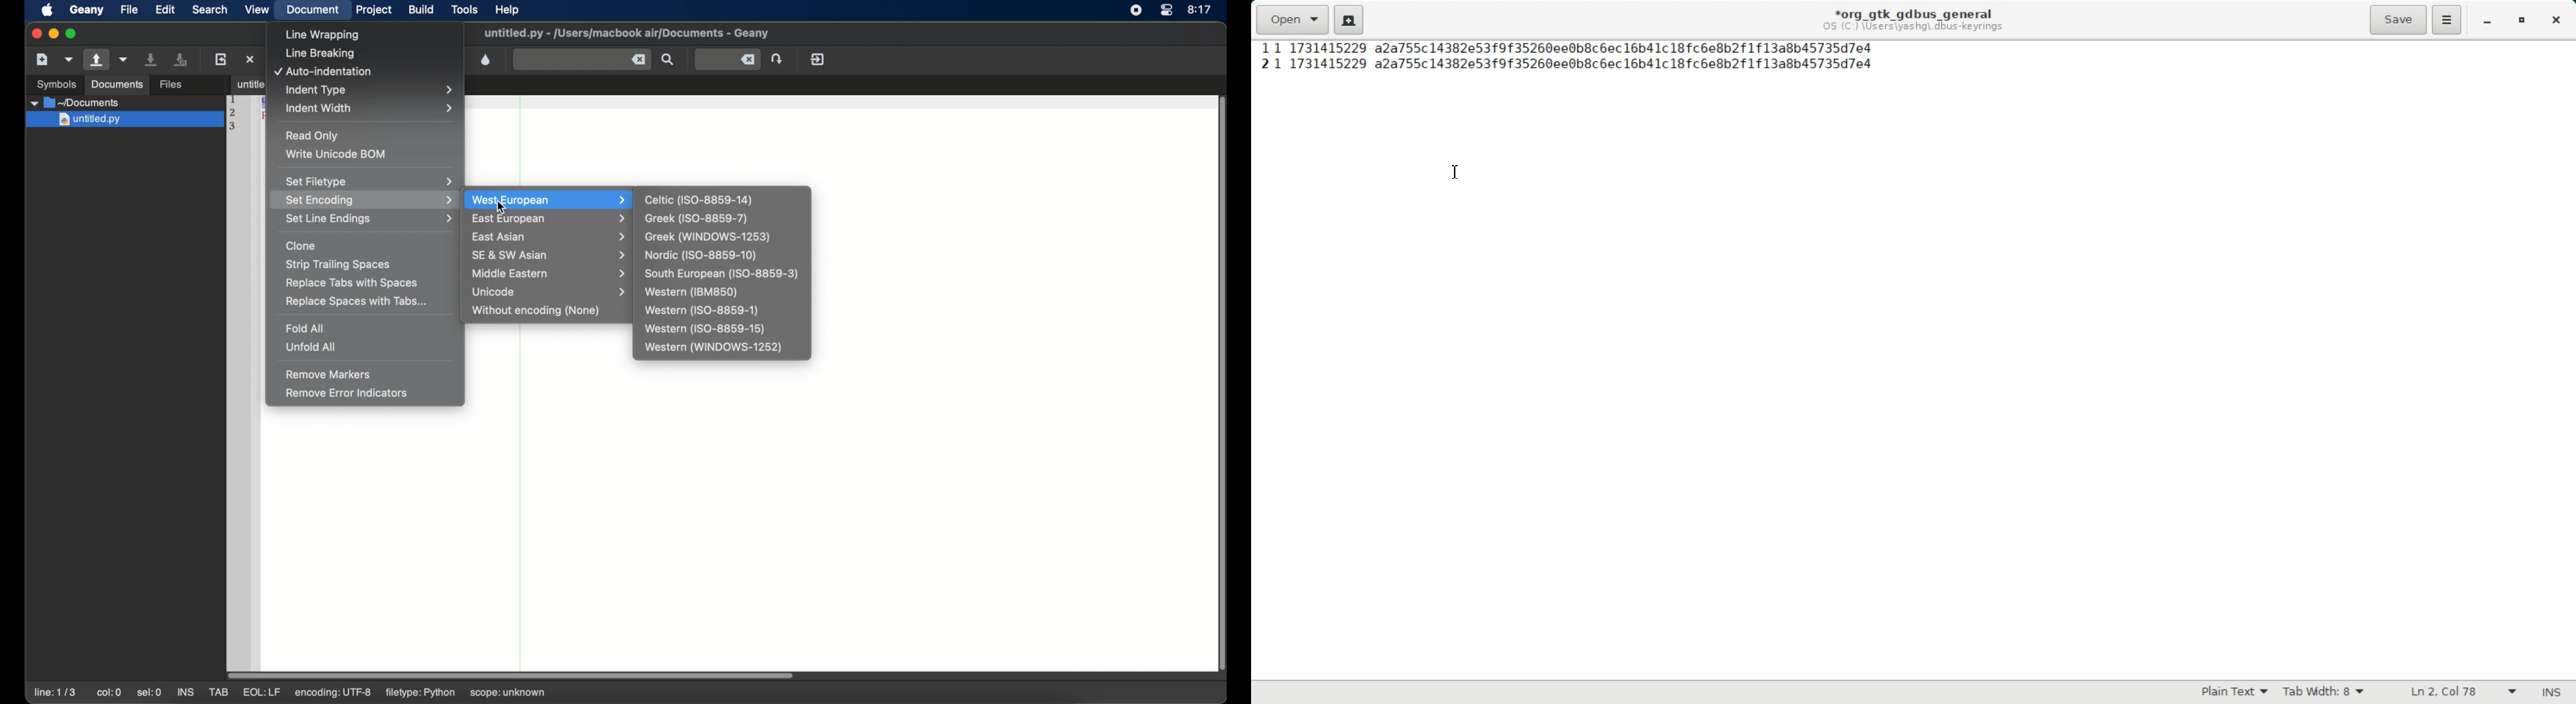  What do you see at coordinates (339, 265) in the screenshot?
I see `strip trailing spaces` at bounding box center [339, 265].